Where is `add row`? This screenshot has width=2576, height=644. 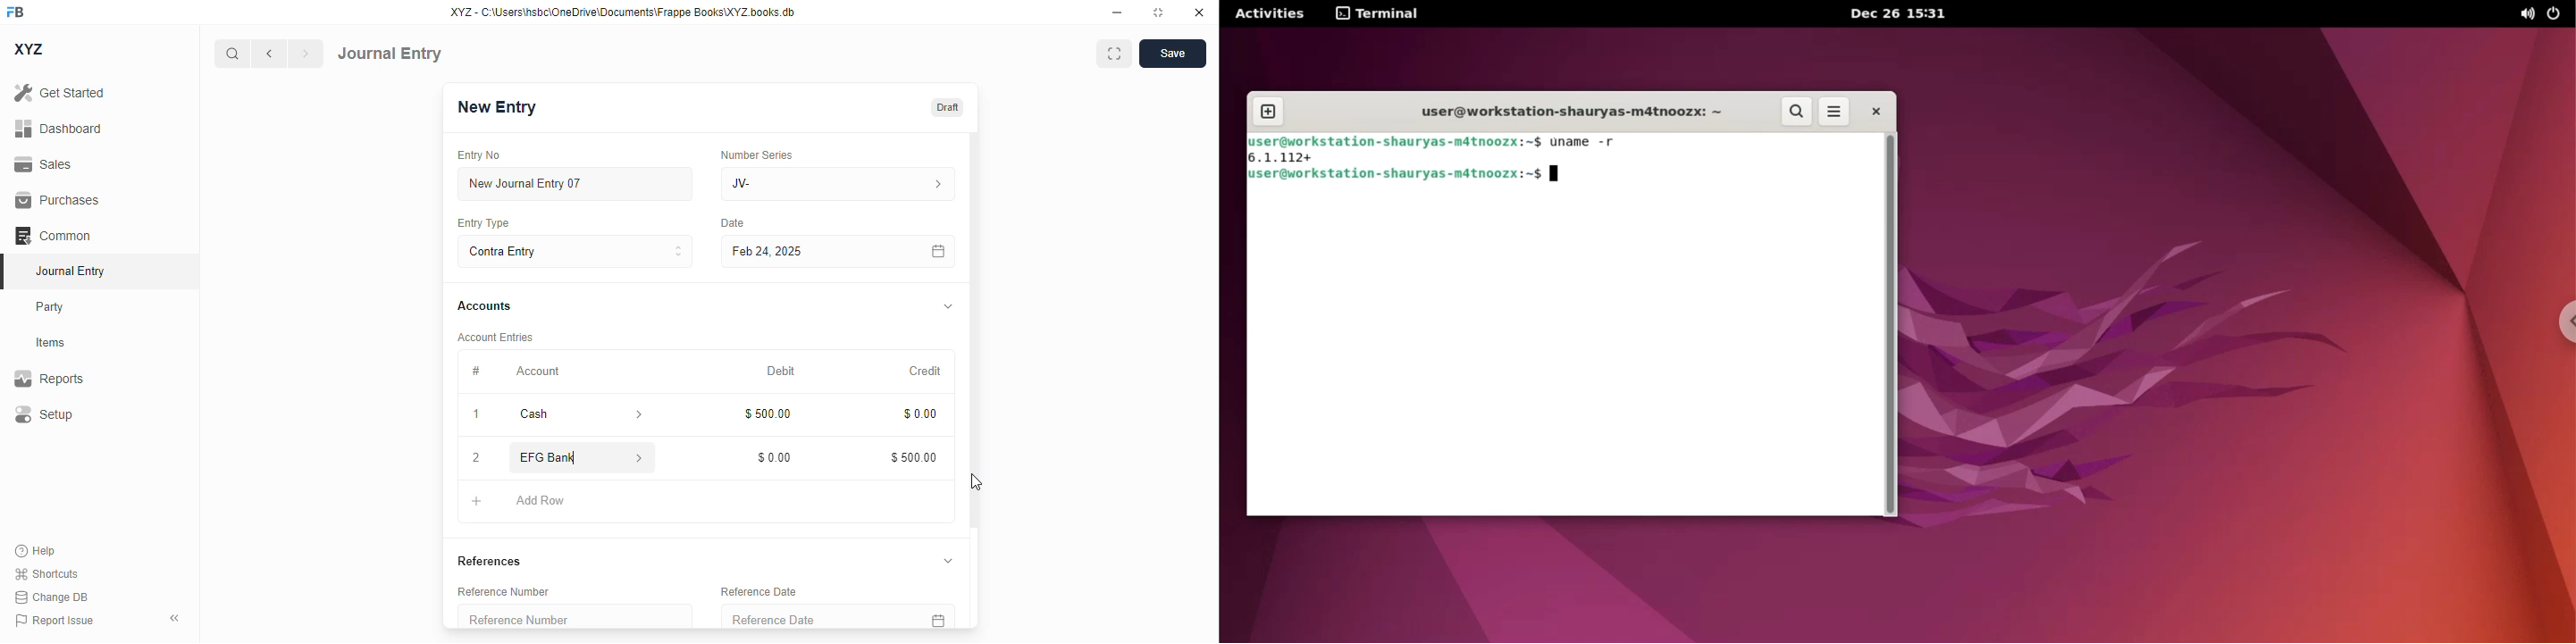
add row is located at coordinates (541, 501).